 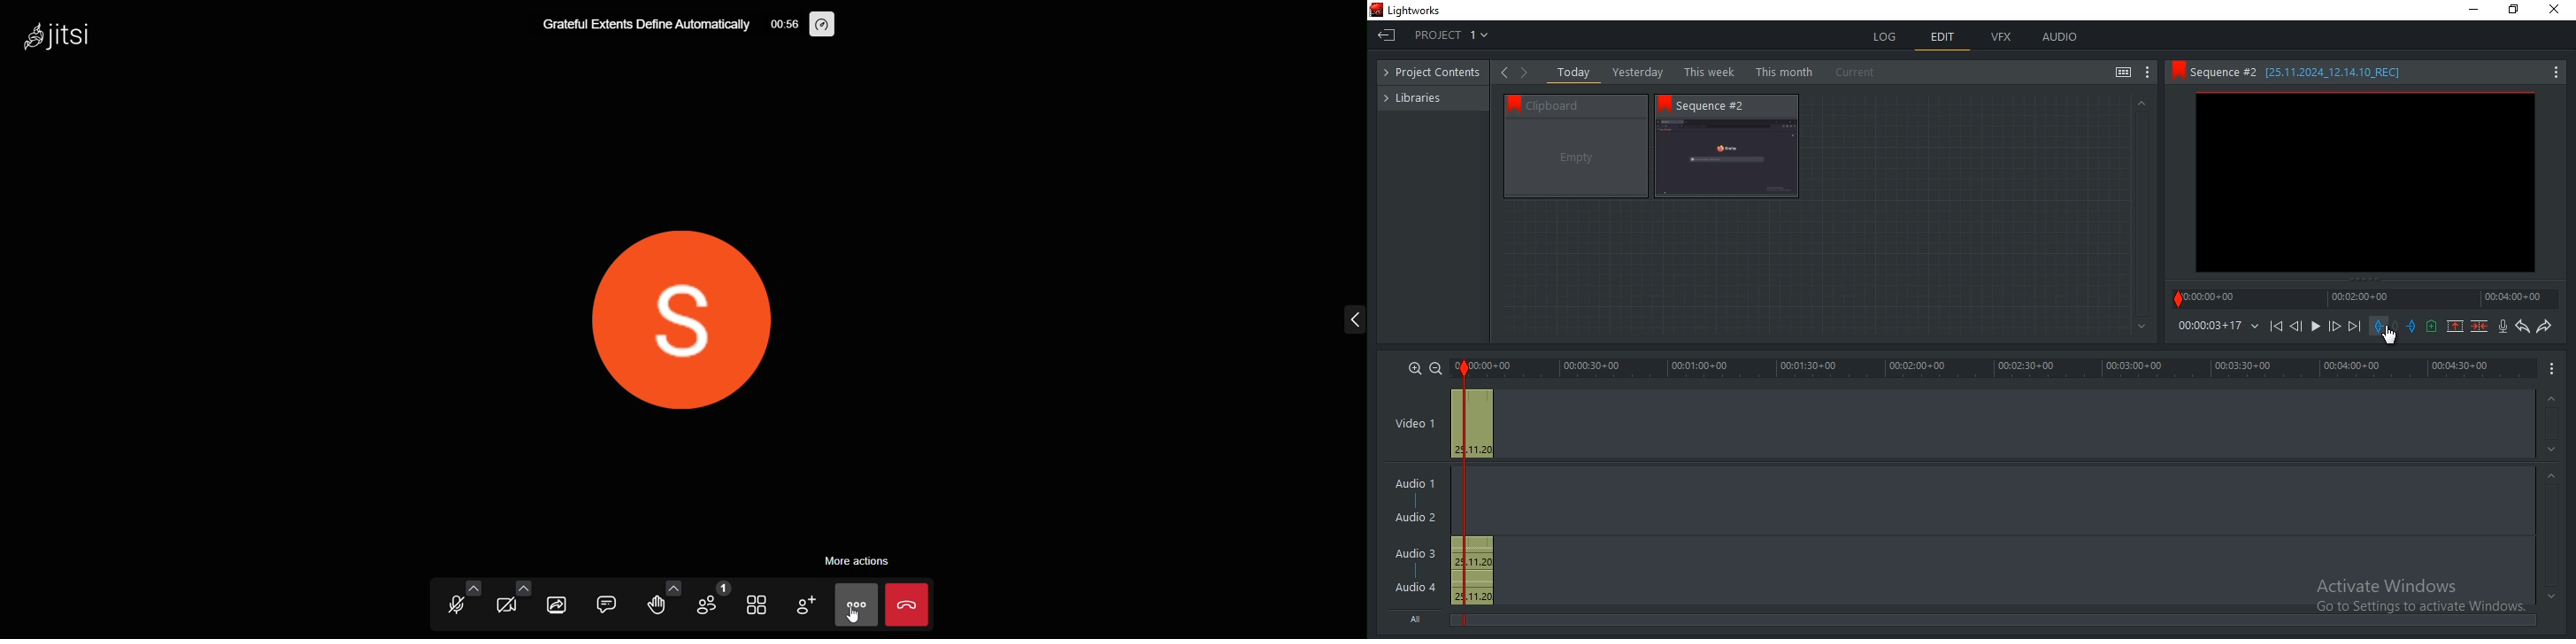 I want to click on Lightworks, so click(x=1414, y=9).